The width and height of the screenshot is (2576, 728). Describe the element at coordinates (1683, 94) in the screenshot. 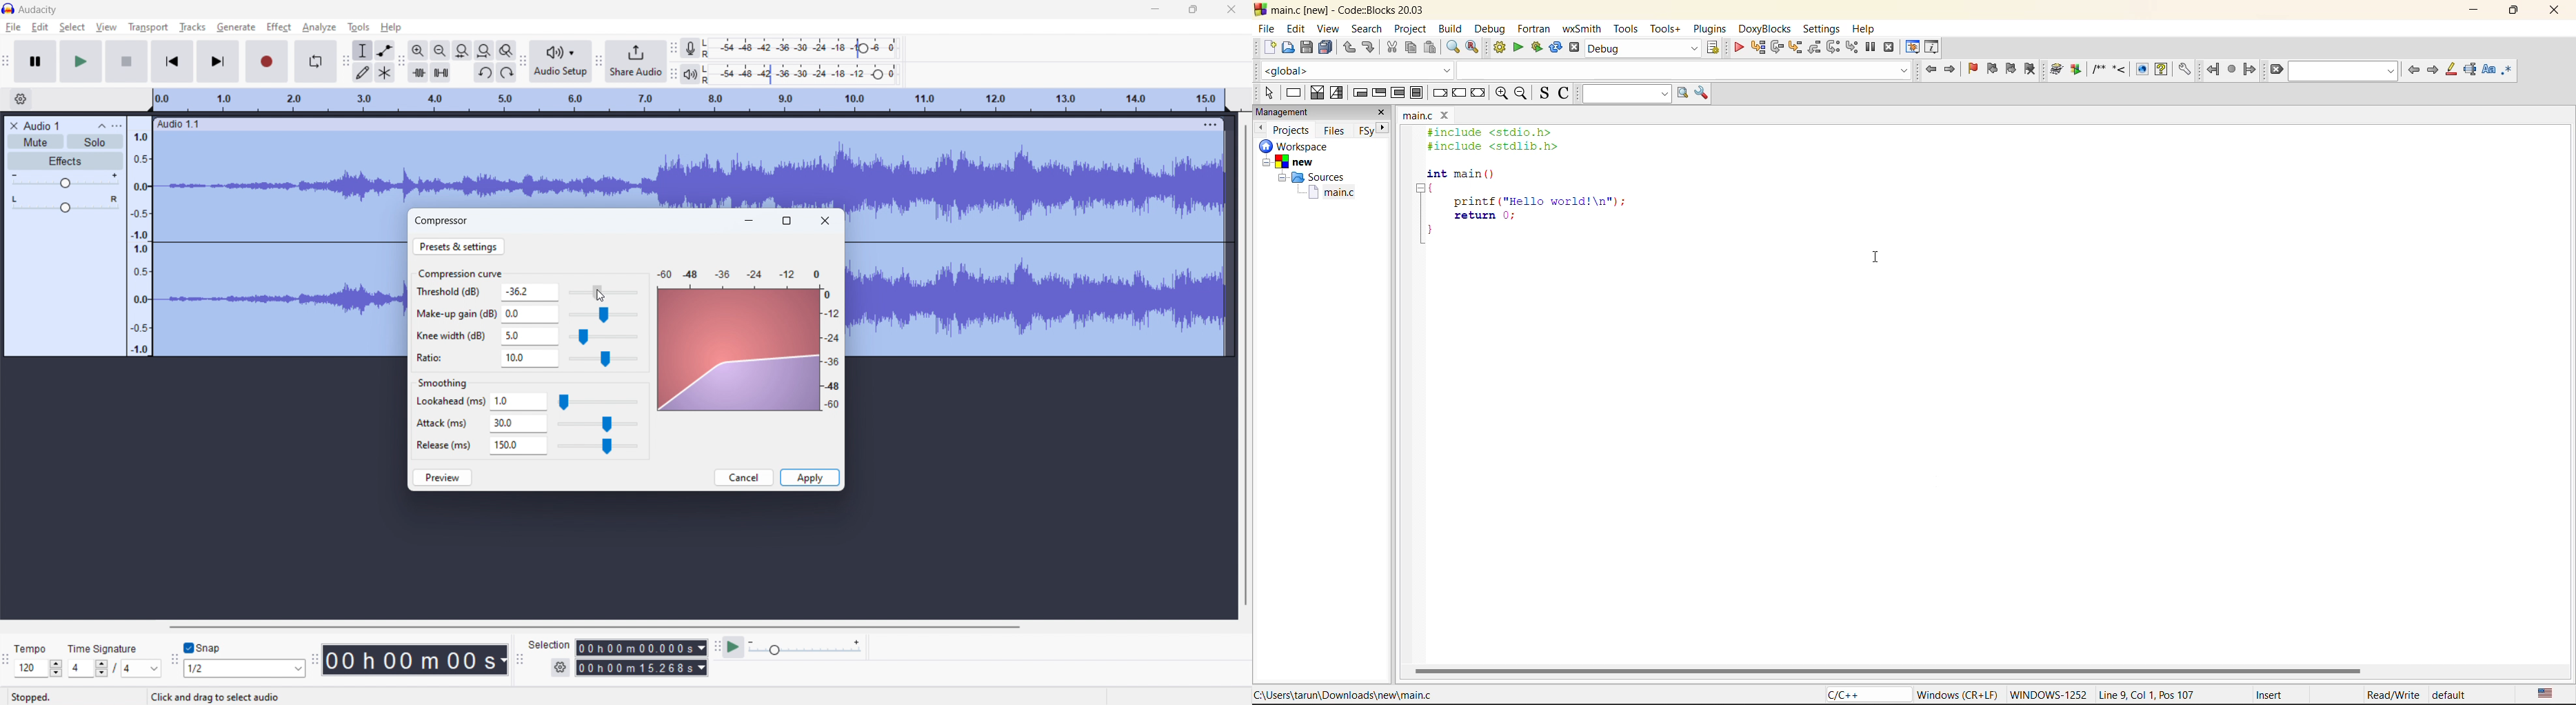

I see `run search` at that location.